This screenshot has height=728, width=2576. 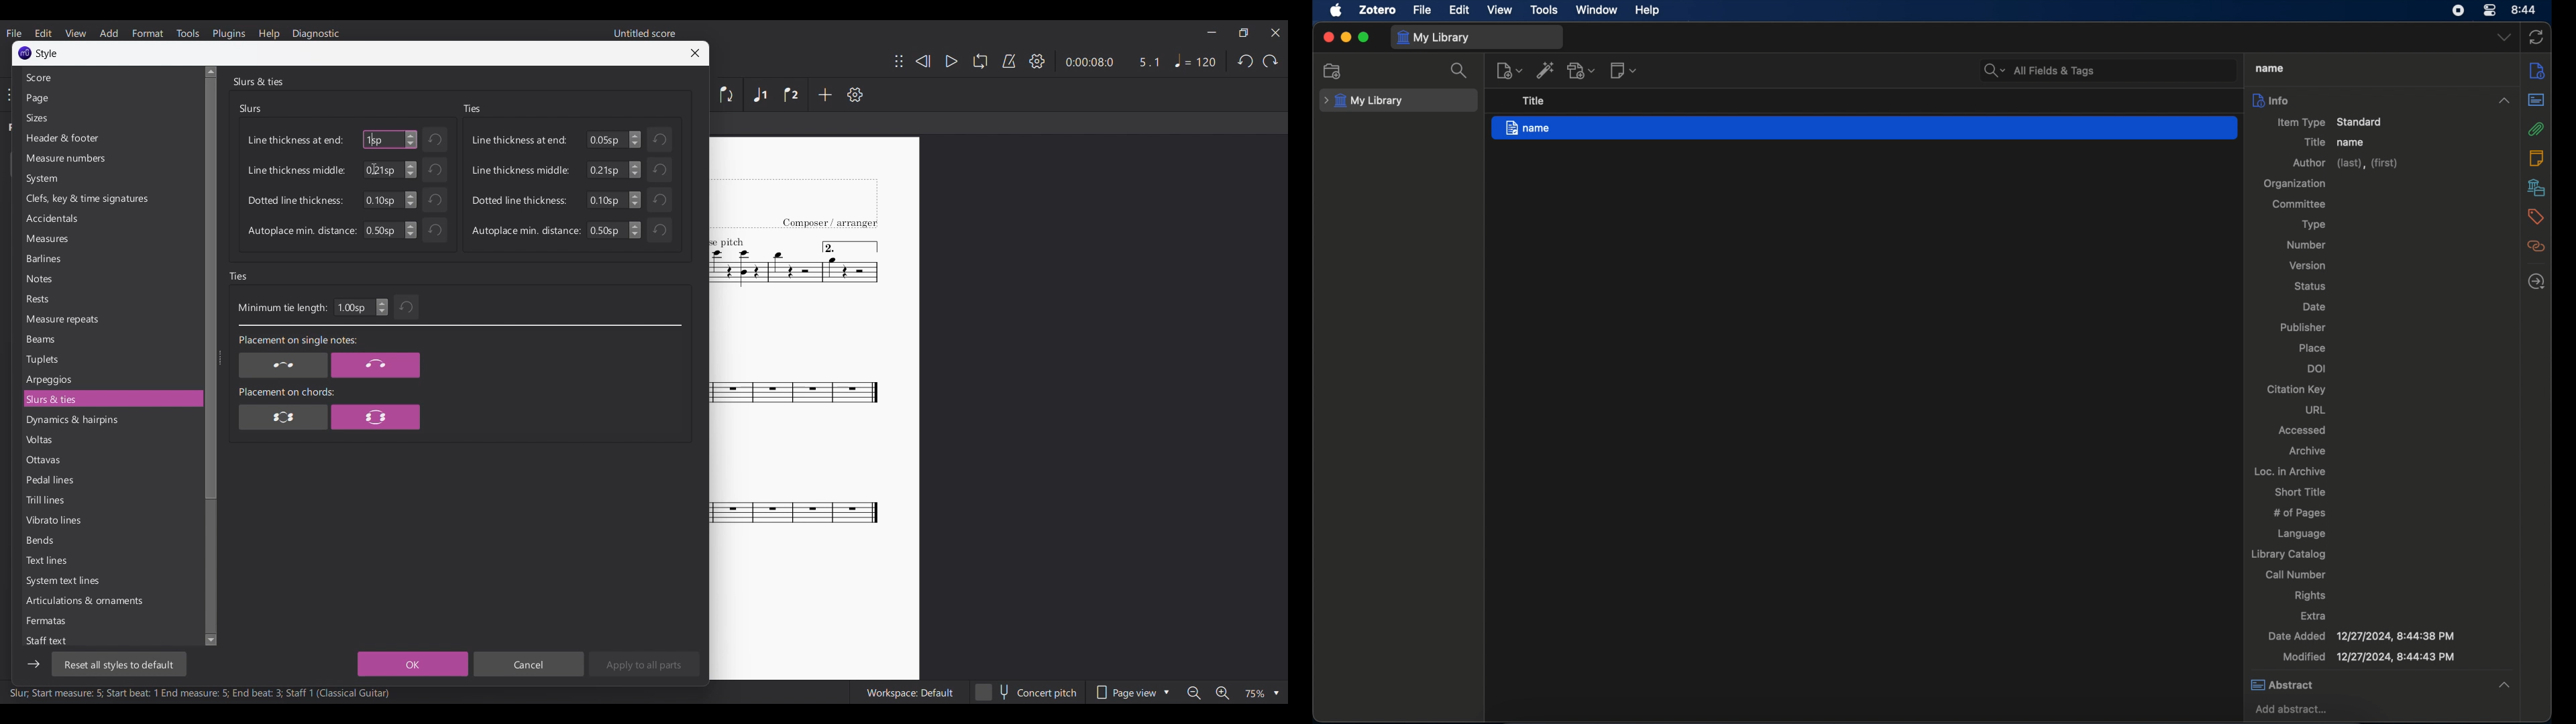 I want to click on screen recorder, so click(x=2458, y=11).